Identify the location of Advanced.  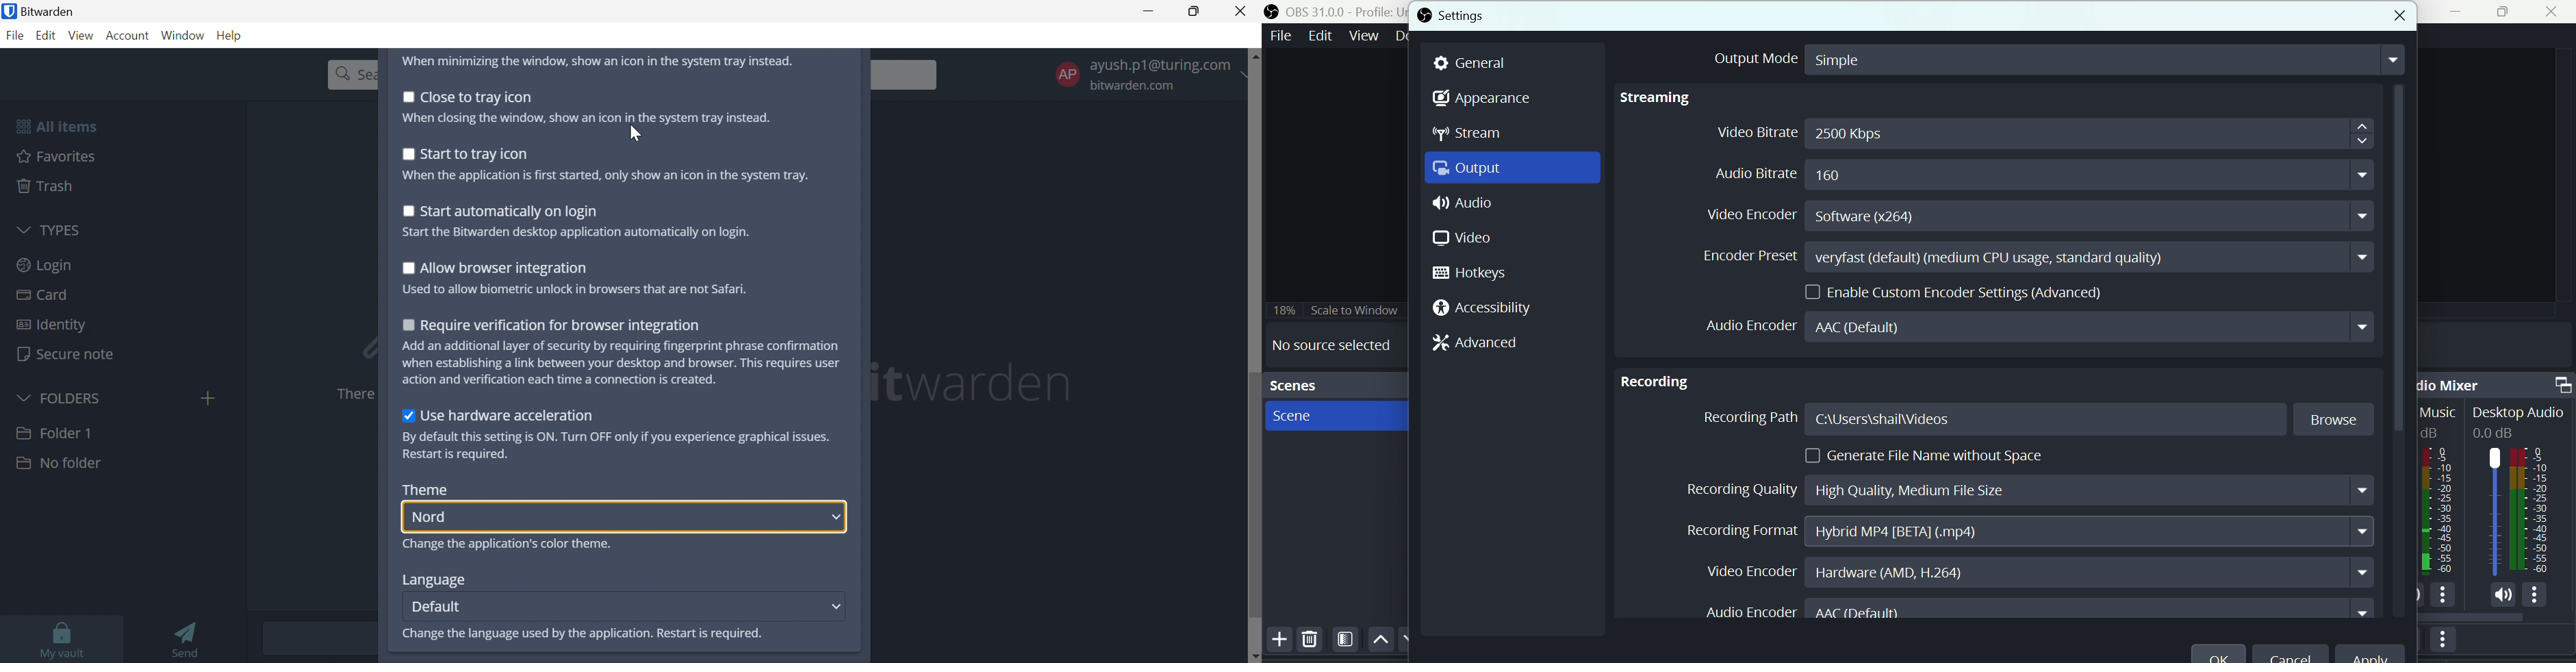
(1479, 342).